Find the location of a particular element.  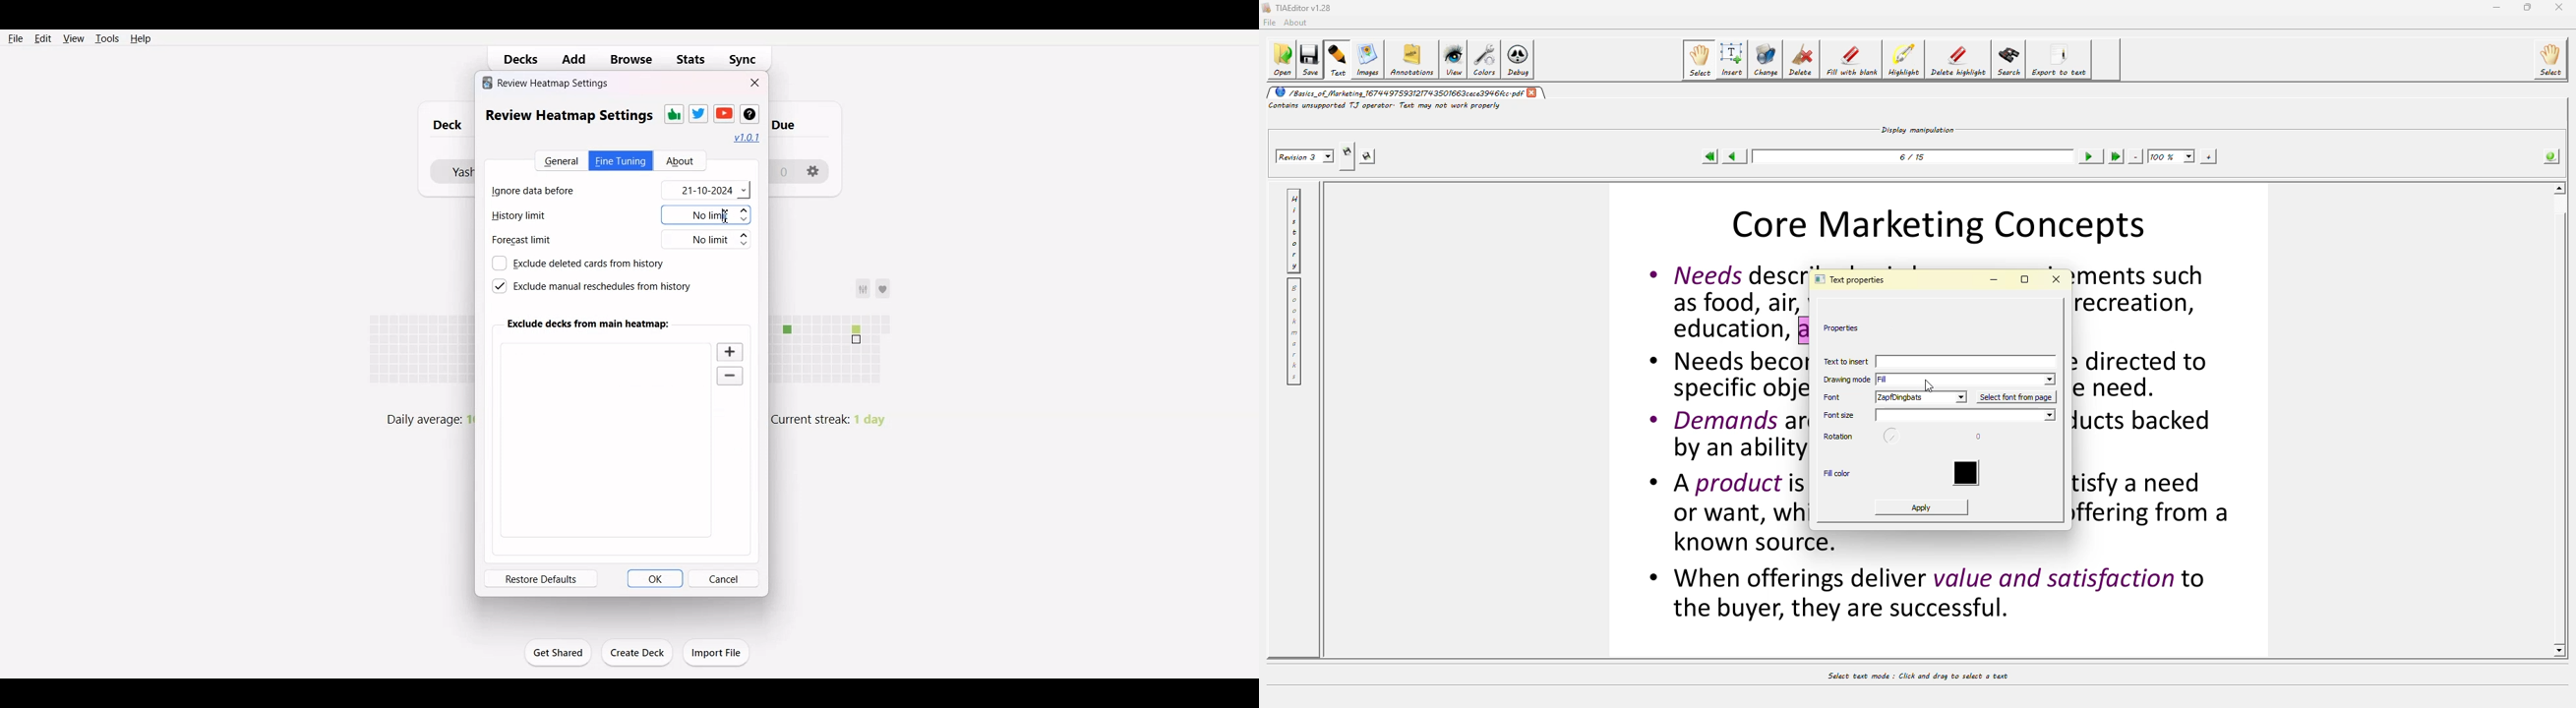

0 is located at coordinates (1977, 434).